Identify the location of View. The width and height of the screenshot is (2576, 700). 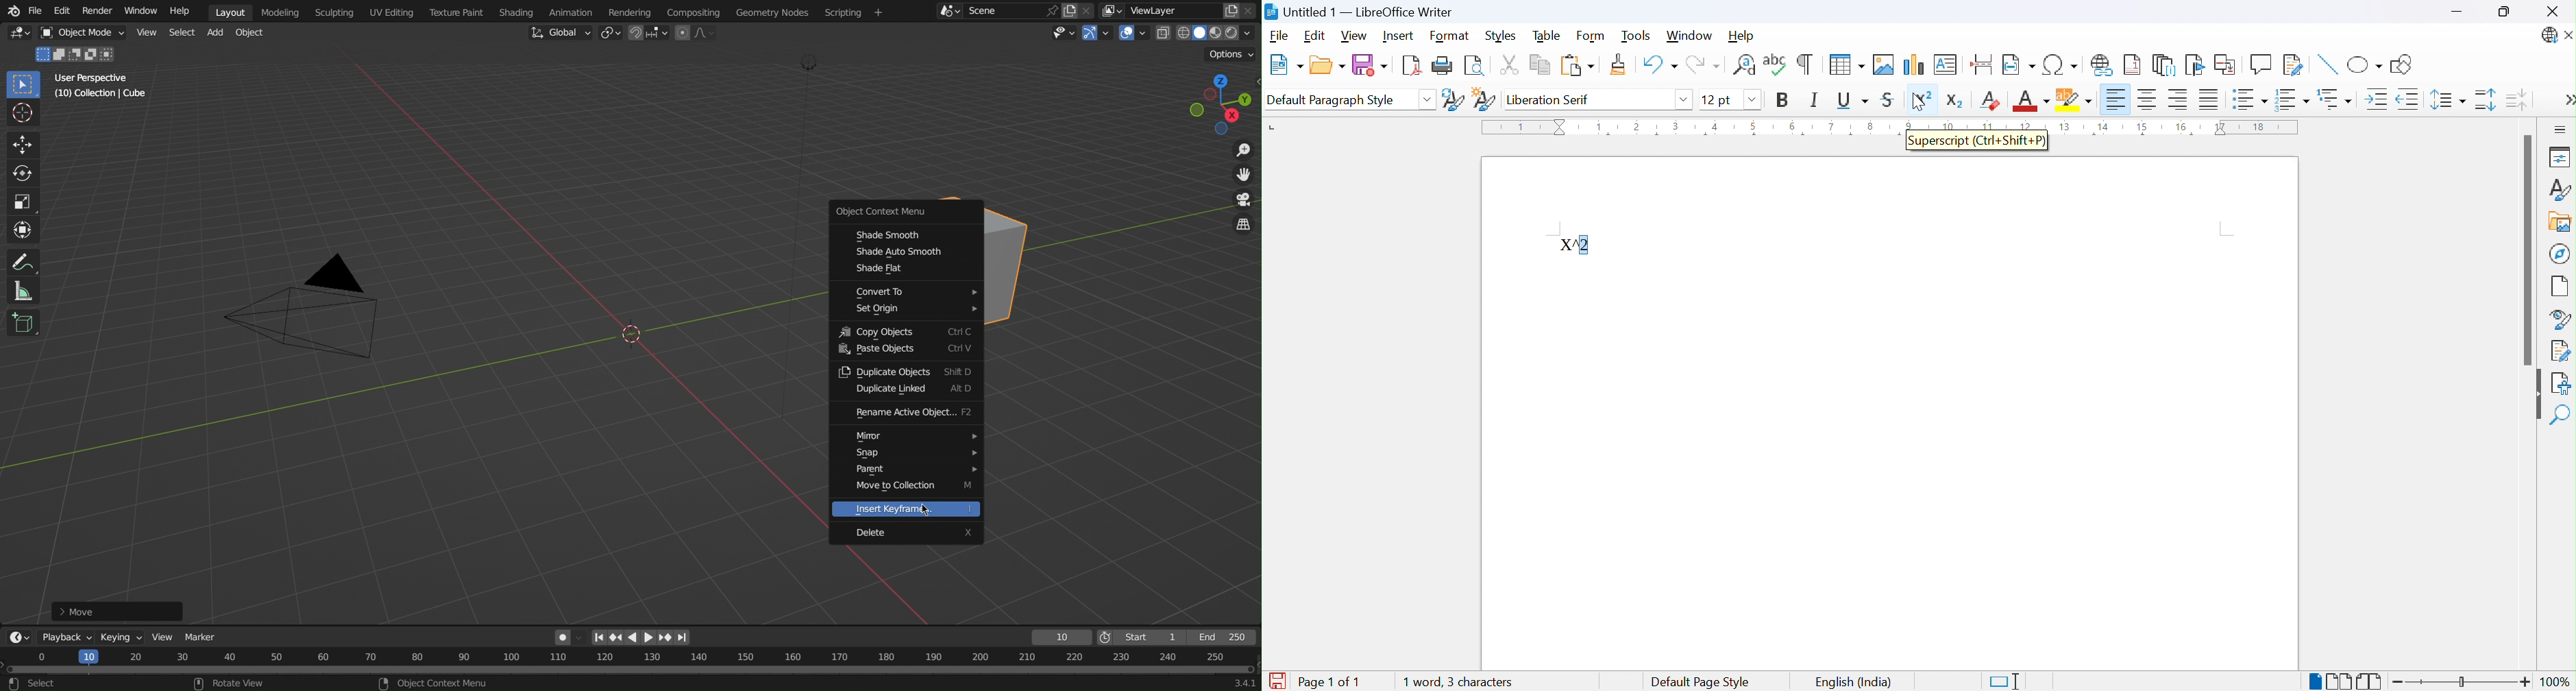
(1356, 38).